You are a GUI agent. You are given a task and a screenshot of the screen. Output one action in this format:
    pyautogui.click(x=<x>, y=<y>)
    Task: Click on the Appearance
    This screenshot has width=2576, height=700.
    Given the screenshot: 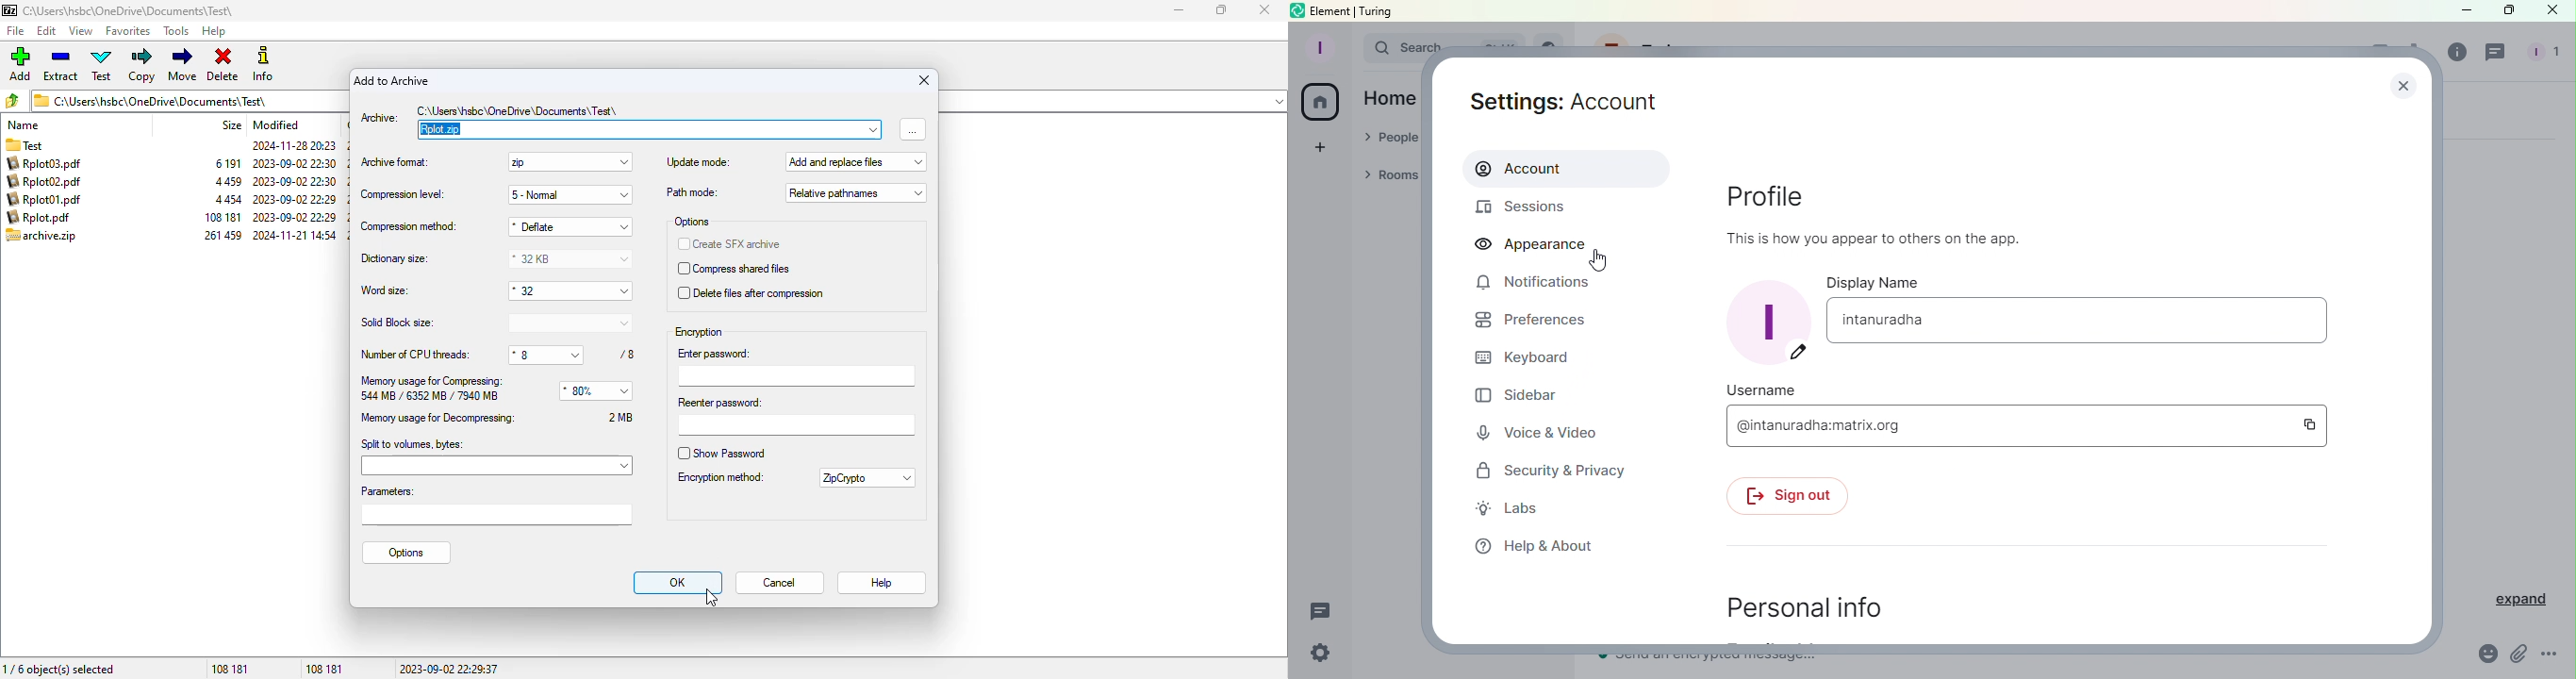 What is the action you would take?
    pyautogui.click(x=1556, y=245)
    